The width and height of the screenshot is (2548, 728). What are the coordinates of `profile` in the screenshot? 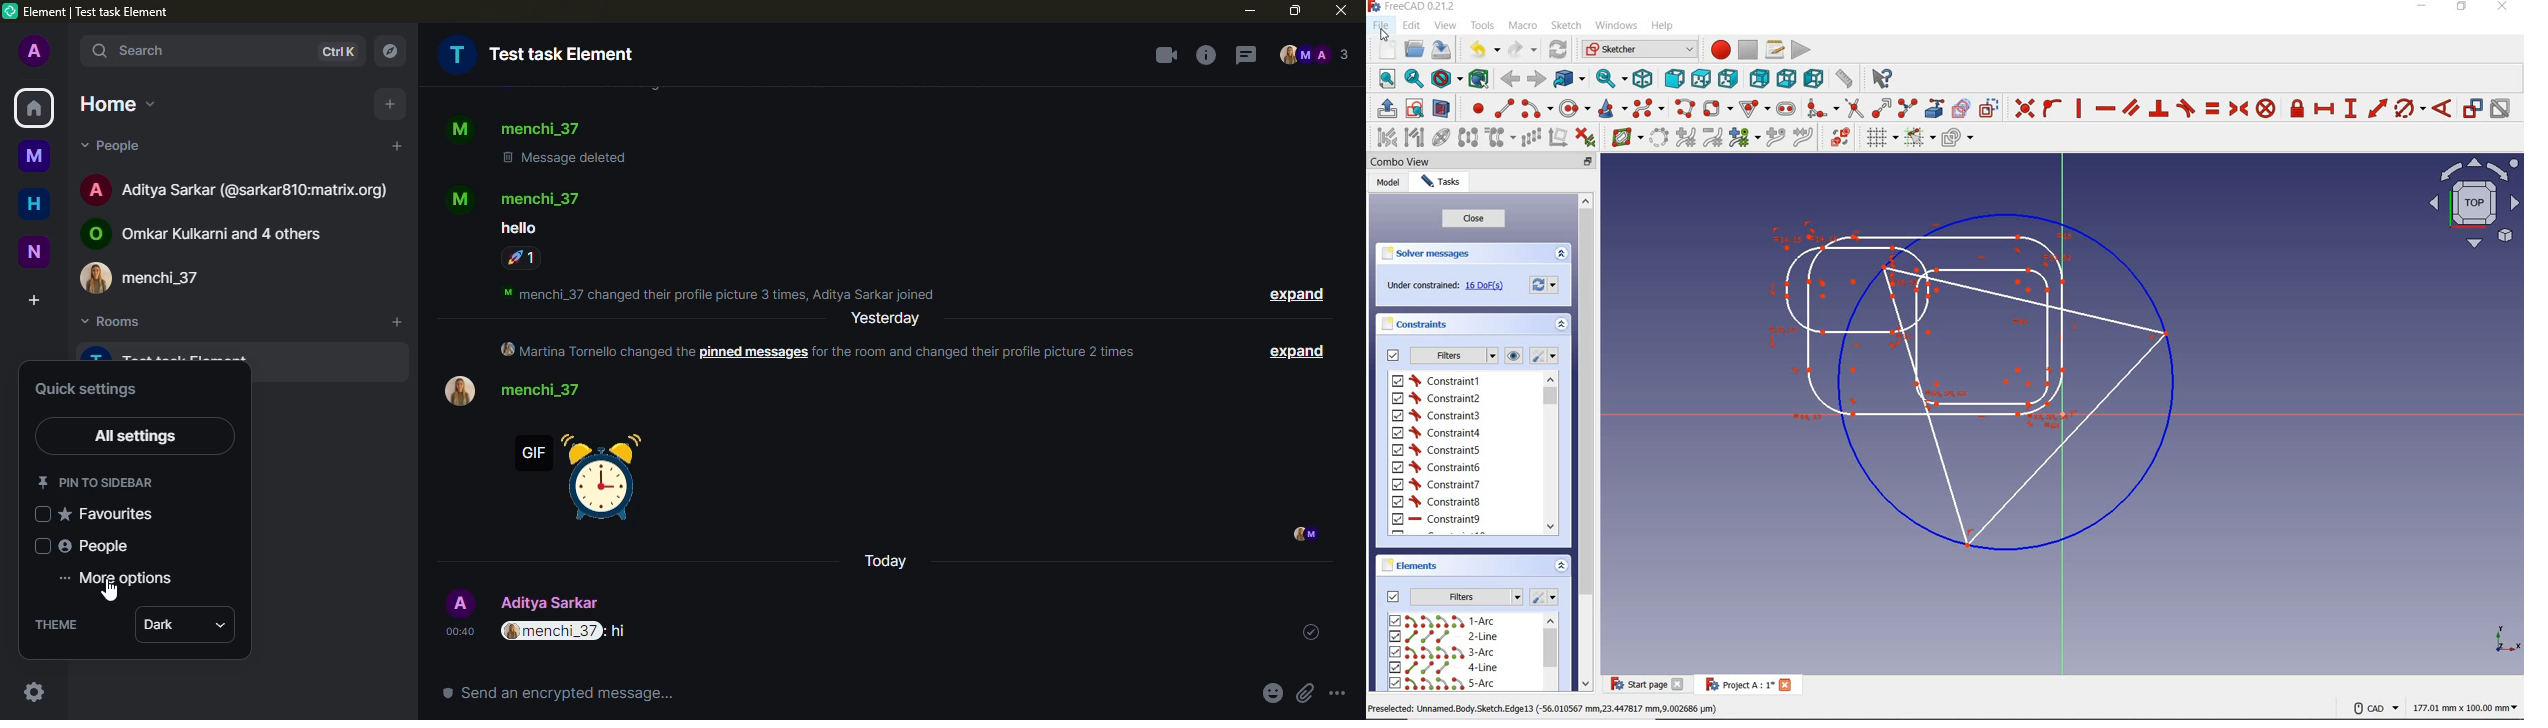 It's located at (460, 603).